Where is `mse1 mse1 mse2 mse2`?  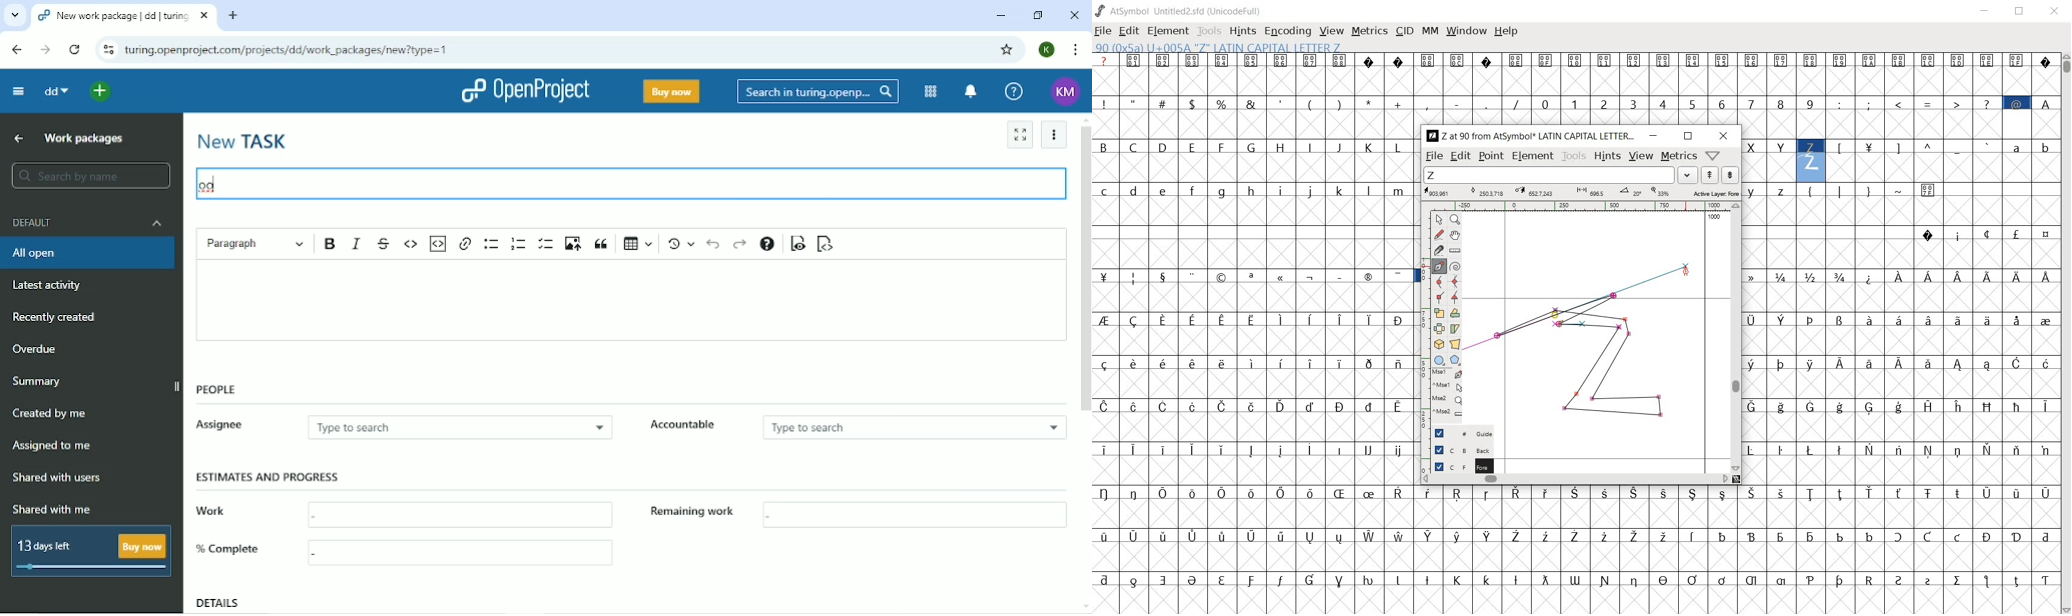 mse1 mse1 mse2 mse2 is located at coordinates (1441, 397).